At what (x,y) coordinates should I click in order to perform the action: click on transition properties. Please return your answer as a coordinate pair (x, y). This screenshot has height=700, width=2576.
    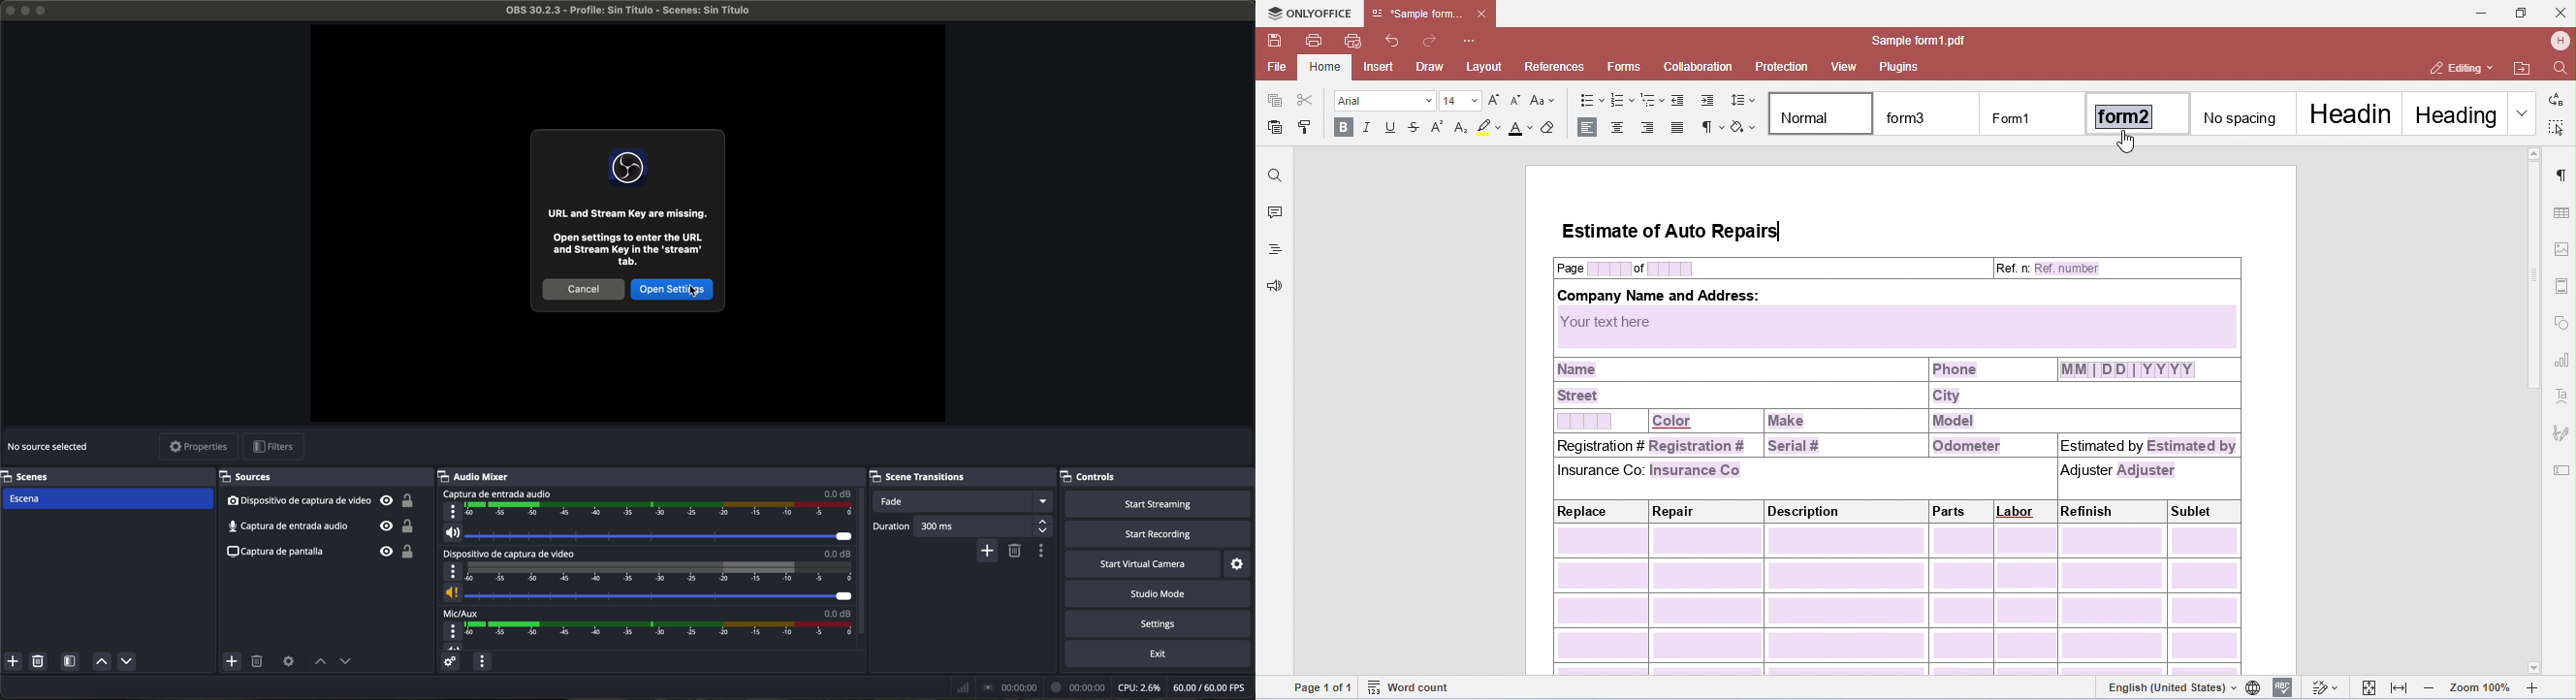
    Looking at the image, I should click on (1041, 552).